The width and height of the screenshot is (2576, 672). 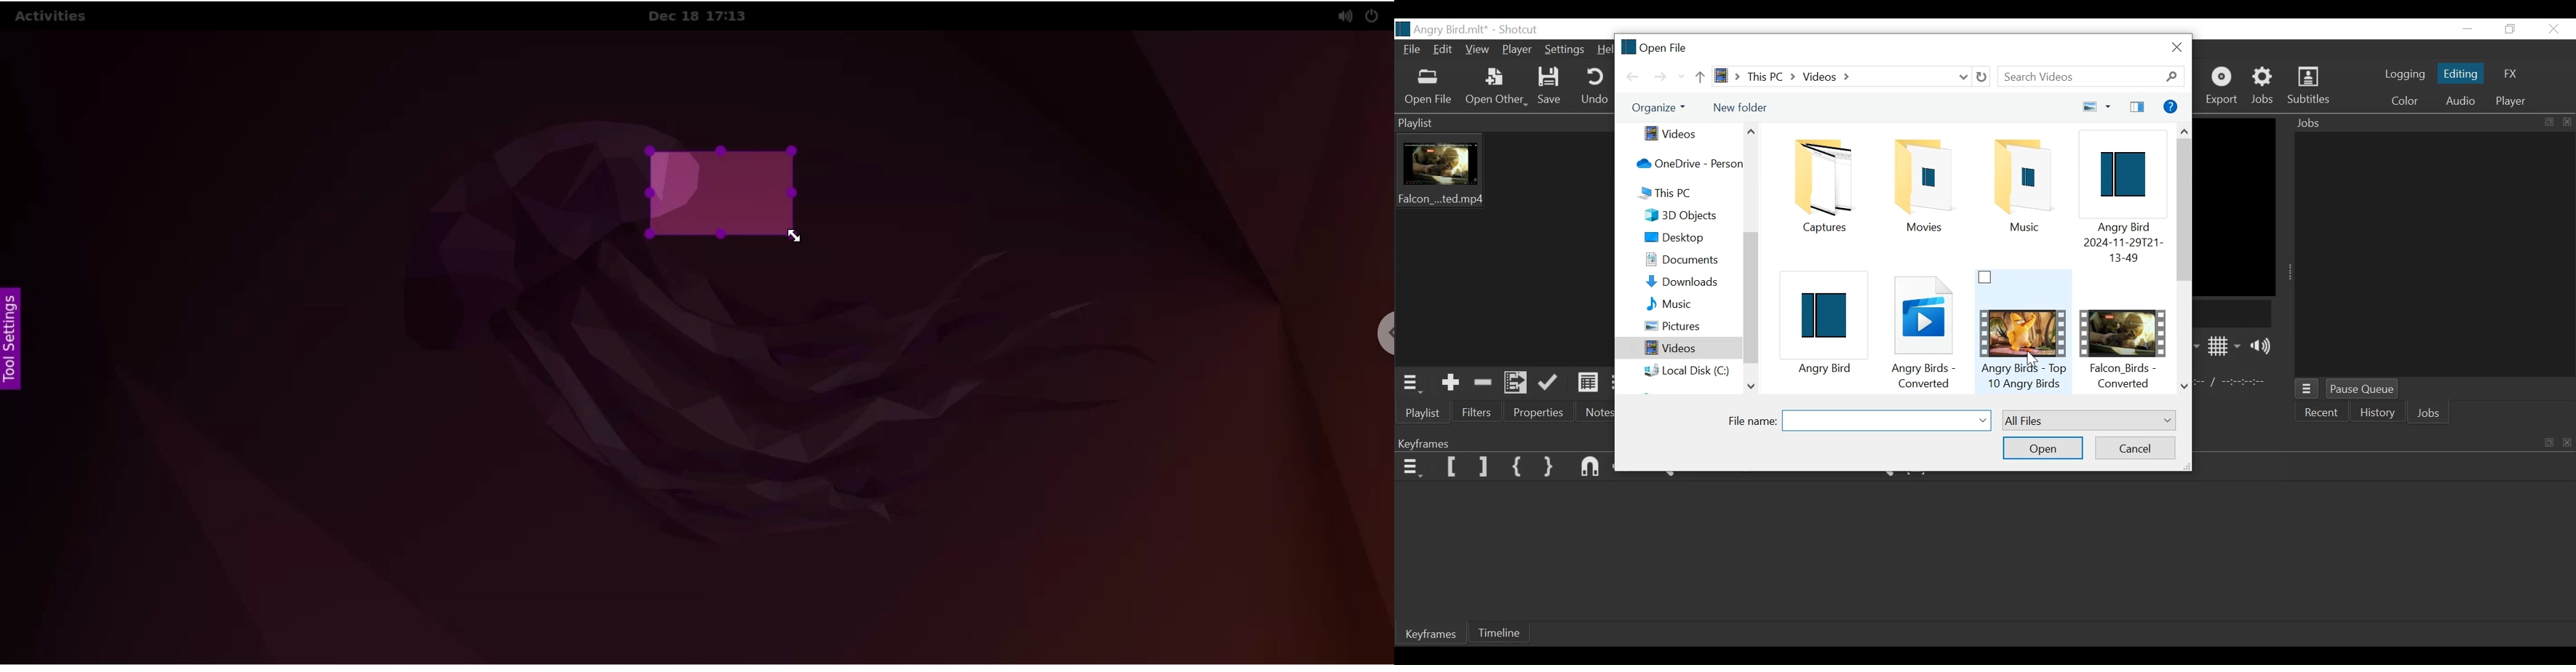 I want to click on Subtitles, so click(x=2312, y=85).